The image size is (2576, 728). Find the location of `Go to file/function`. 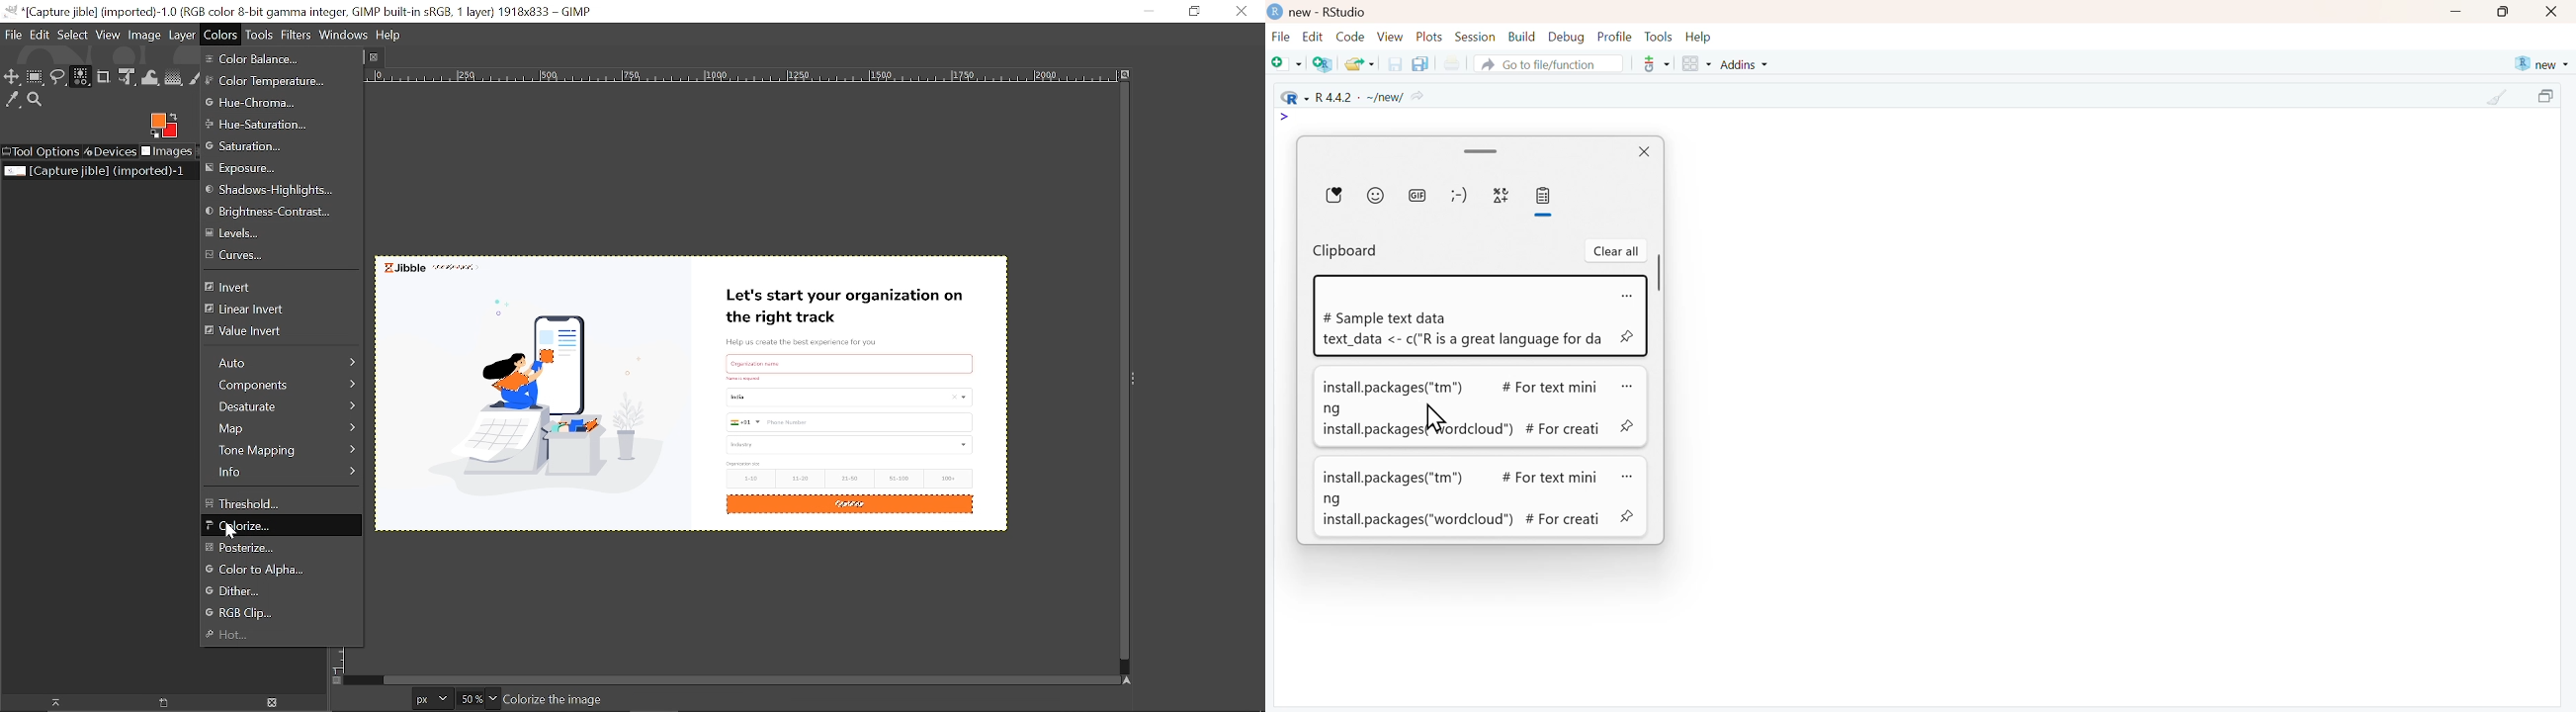

Go to file/function is located at coordinates (1547, 64).